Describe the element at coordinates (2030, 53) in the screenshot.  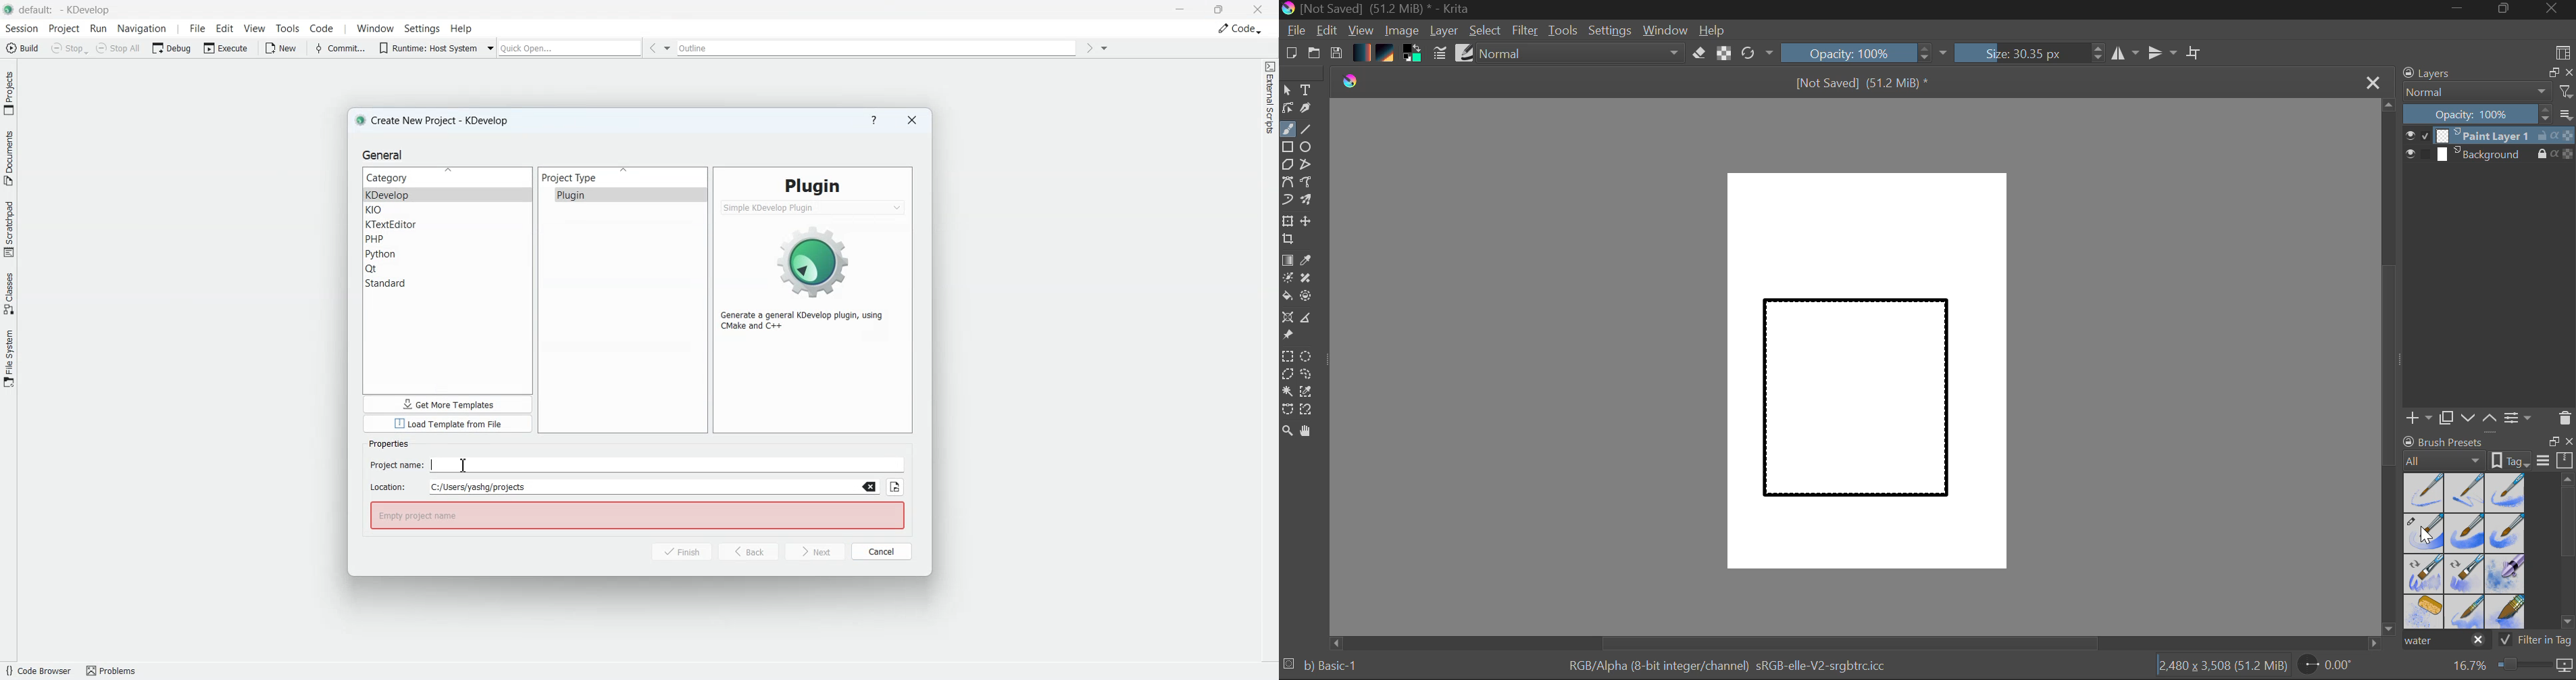
I see `Brush Size` at that location.